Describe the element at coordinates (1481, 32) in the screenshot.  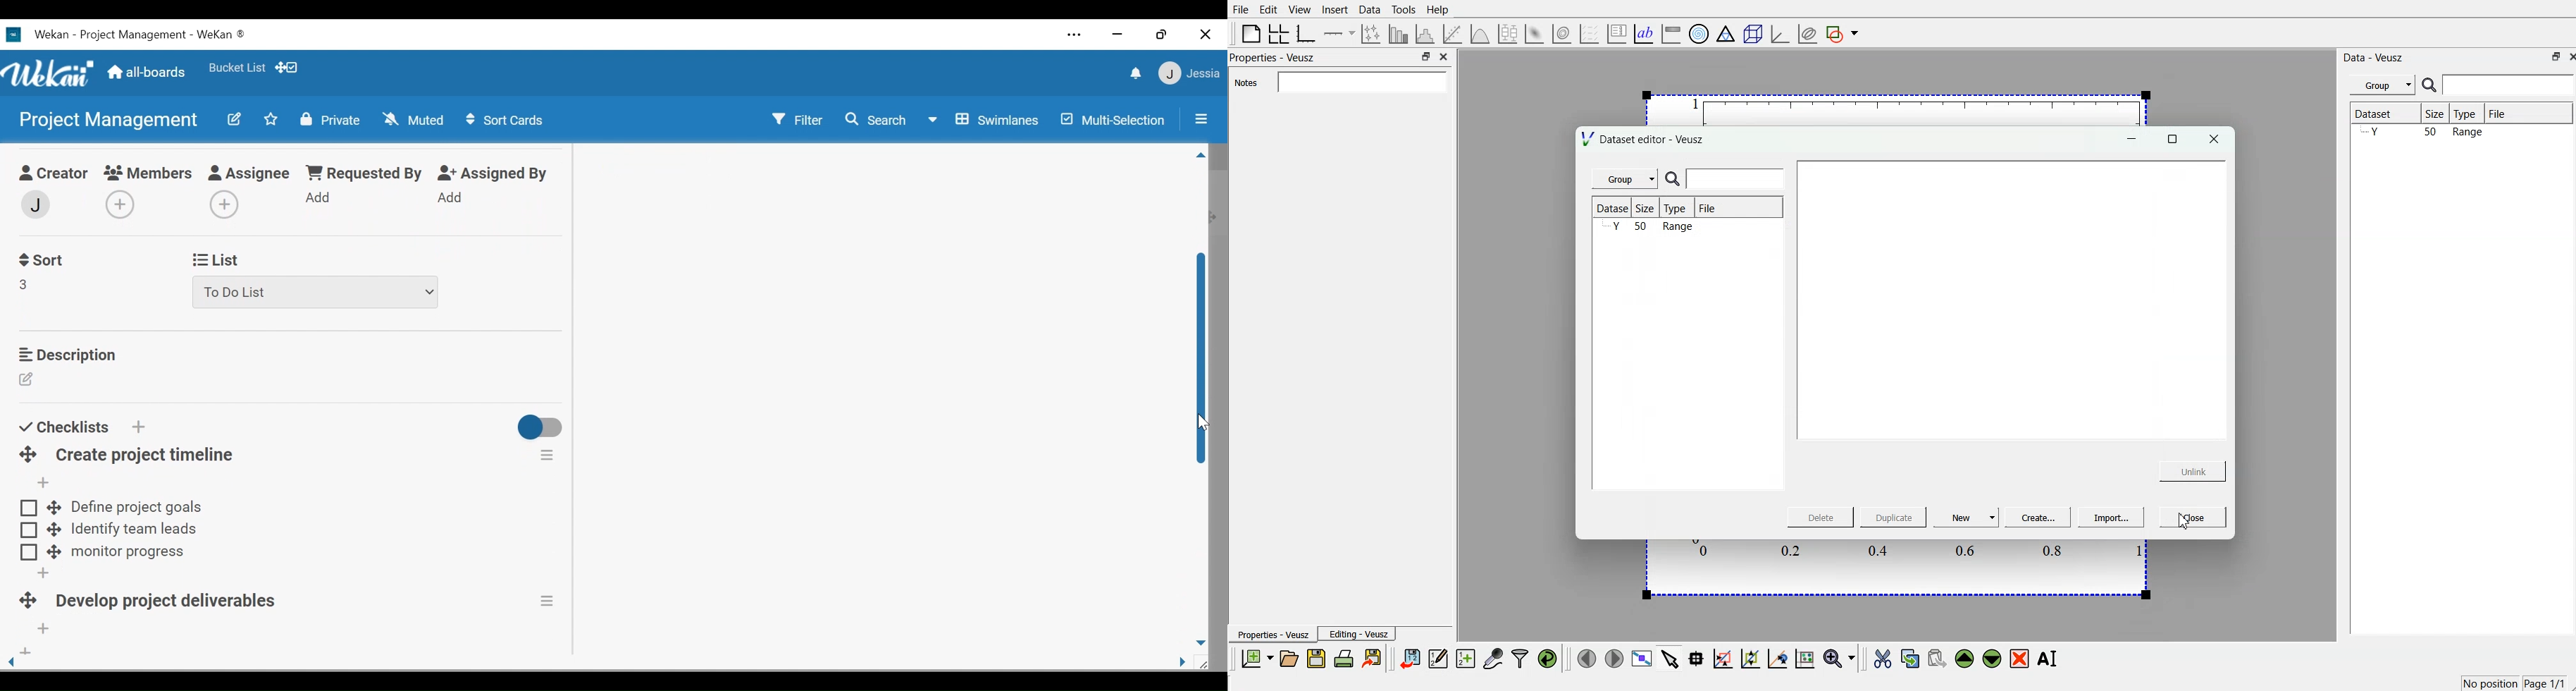
I see `plot a function` at that location.